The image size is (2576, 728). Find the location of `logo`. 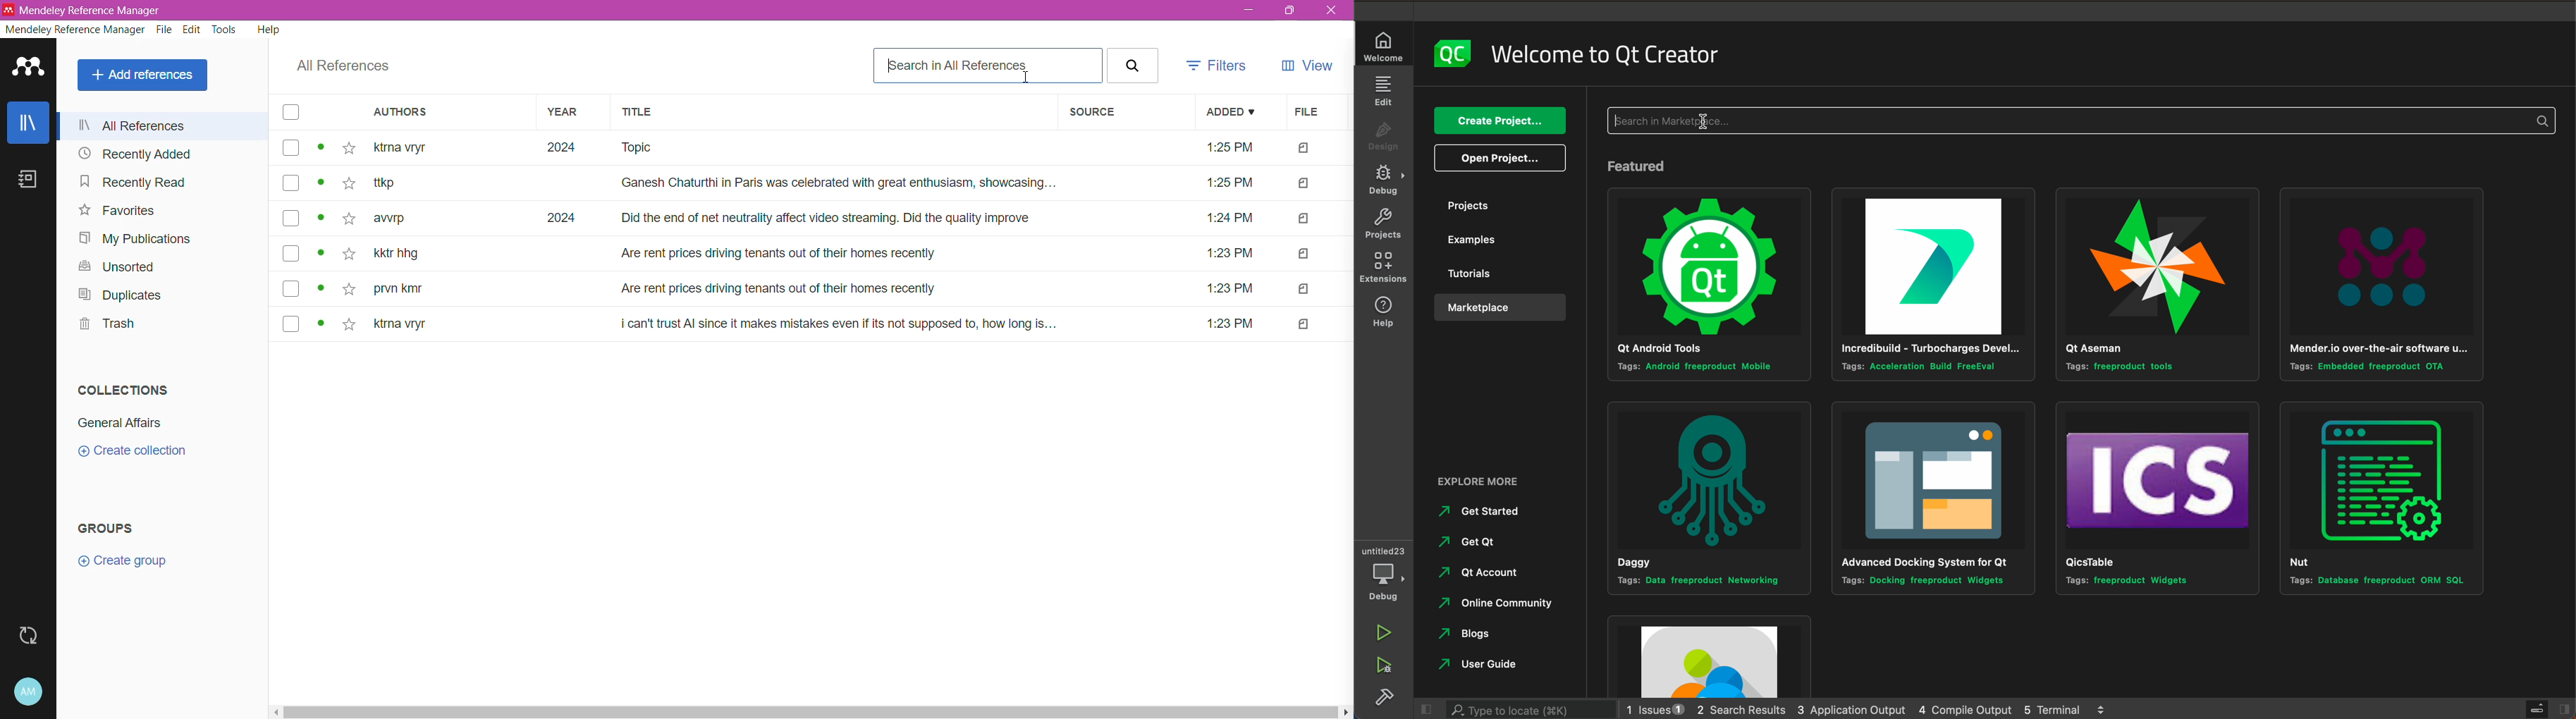

logo is located at coordinates (1452, 52).